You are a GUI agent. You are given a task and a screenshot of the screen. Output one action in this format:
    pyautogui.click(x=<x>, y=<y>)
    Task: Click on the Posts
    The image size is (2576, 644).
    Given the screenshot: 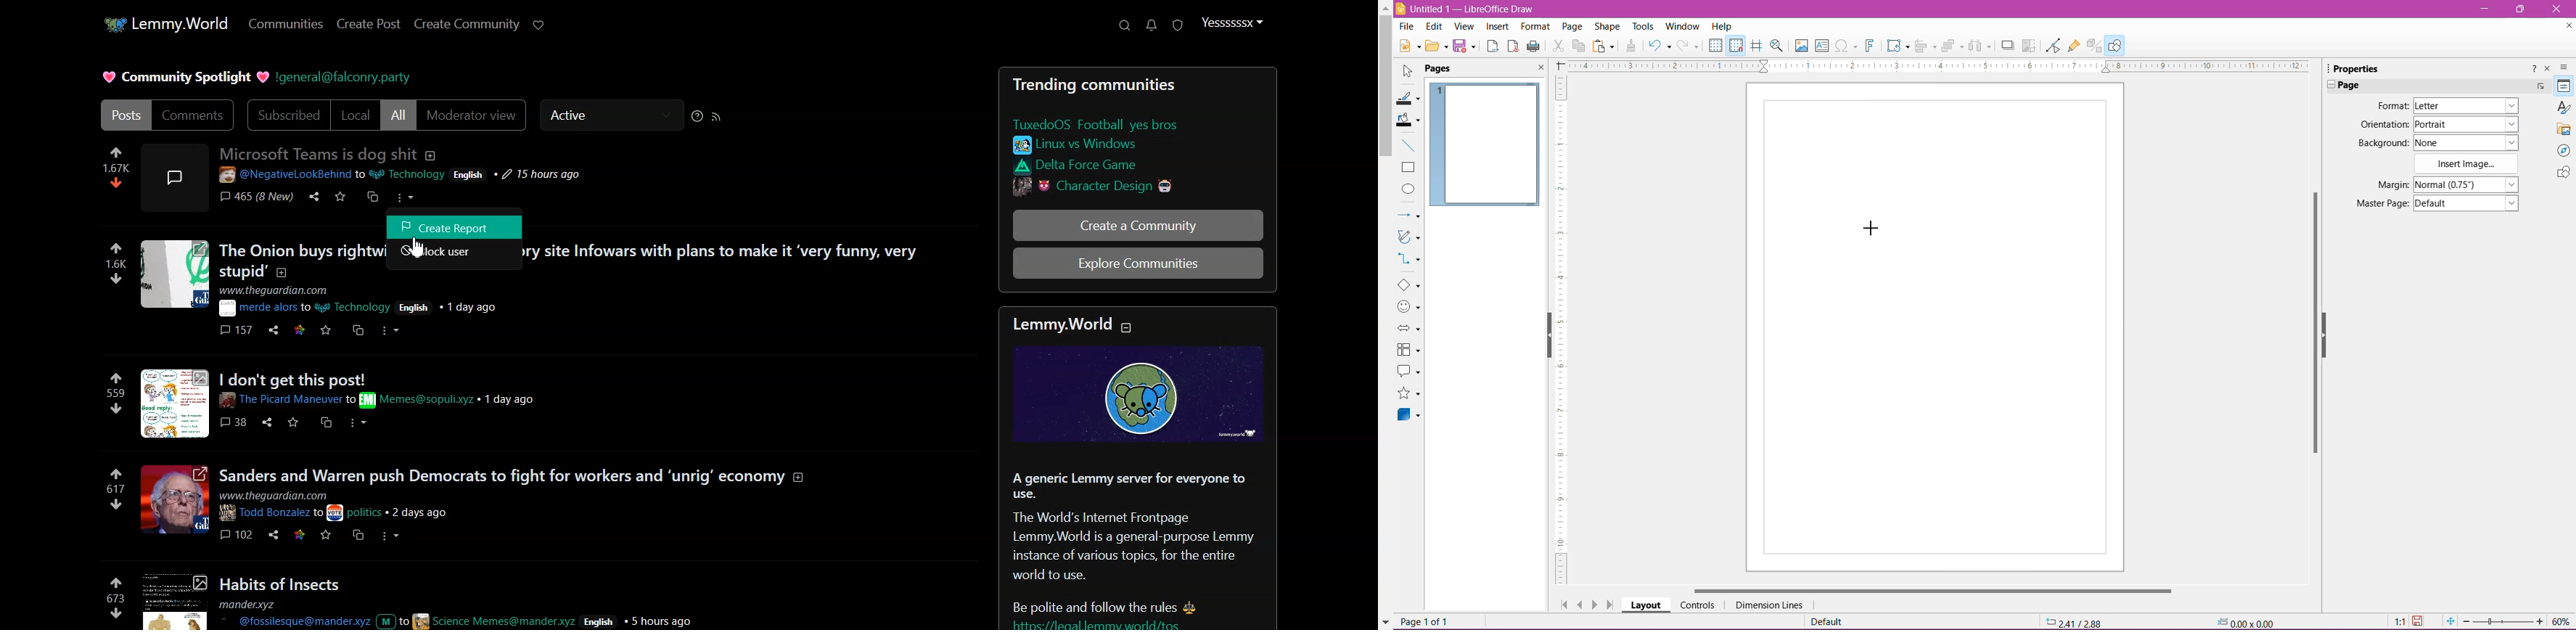 What is the action you would take?
    pyautogui.click(x=125, y=115)
    